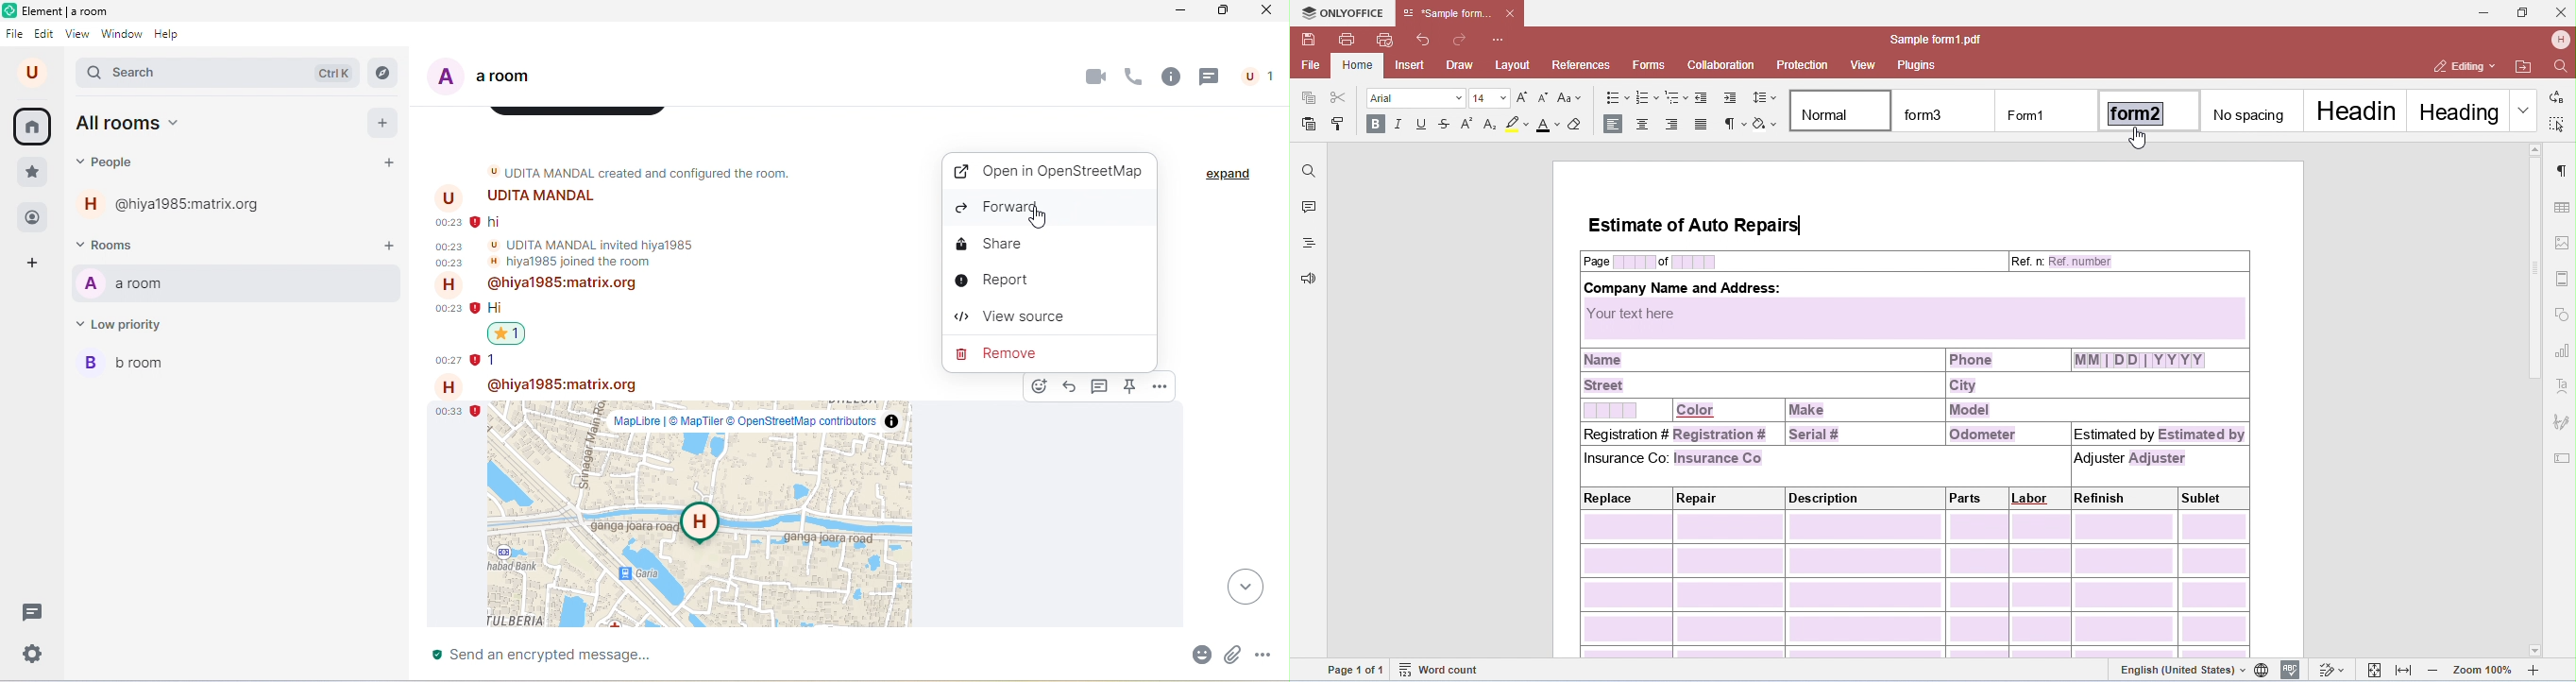 The image size is (2576, 700). What do you see at coordinates (474, 411) in the screenshot?
I see `error message` at bounding box center [474, 411].